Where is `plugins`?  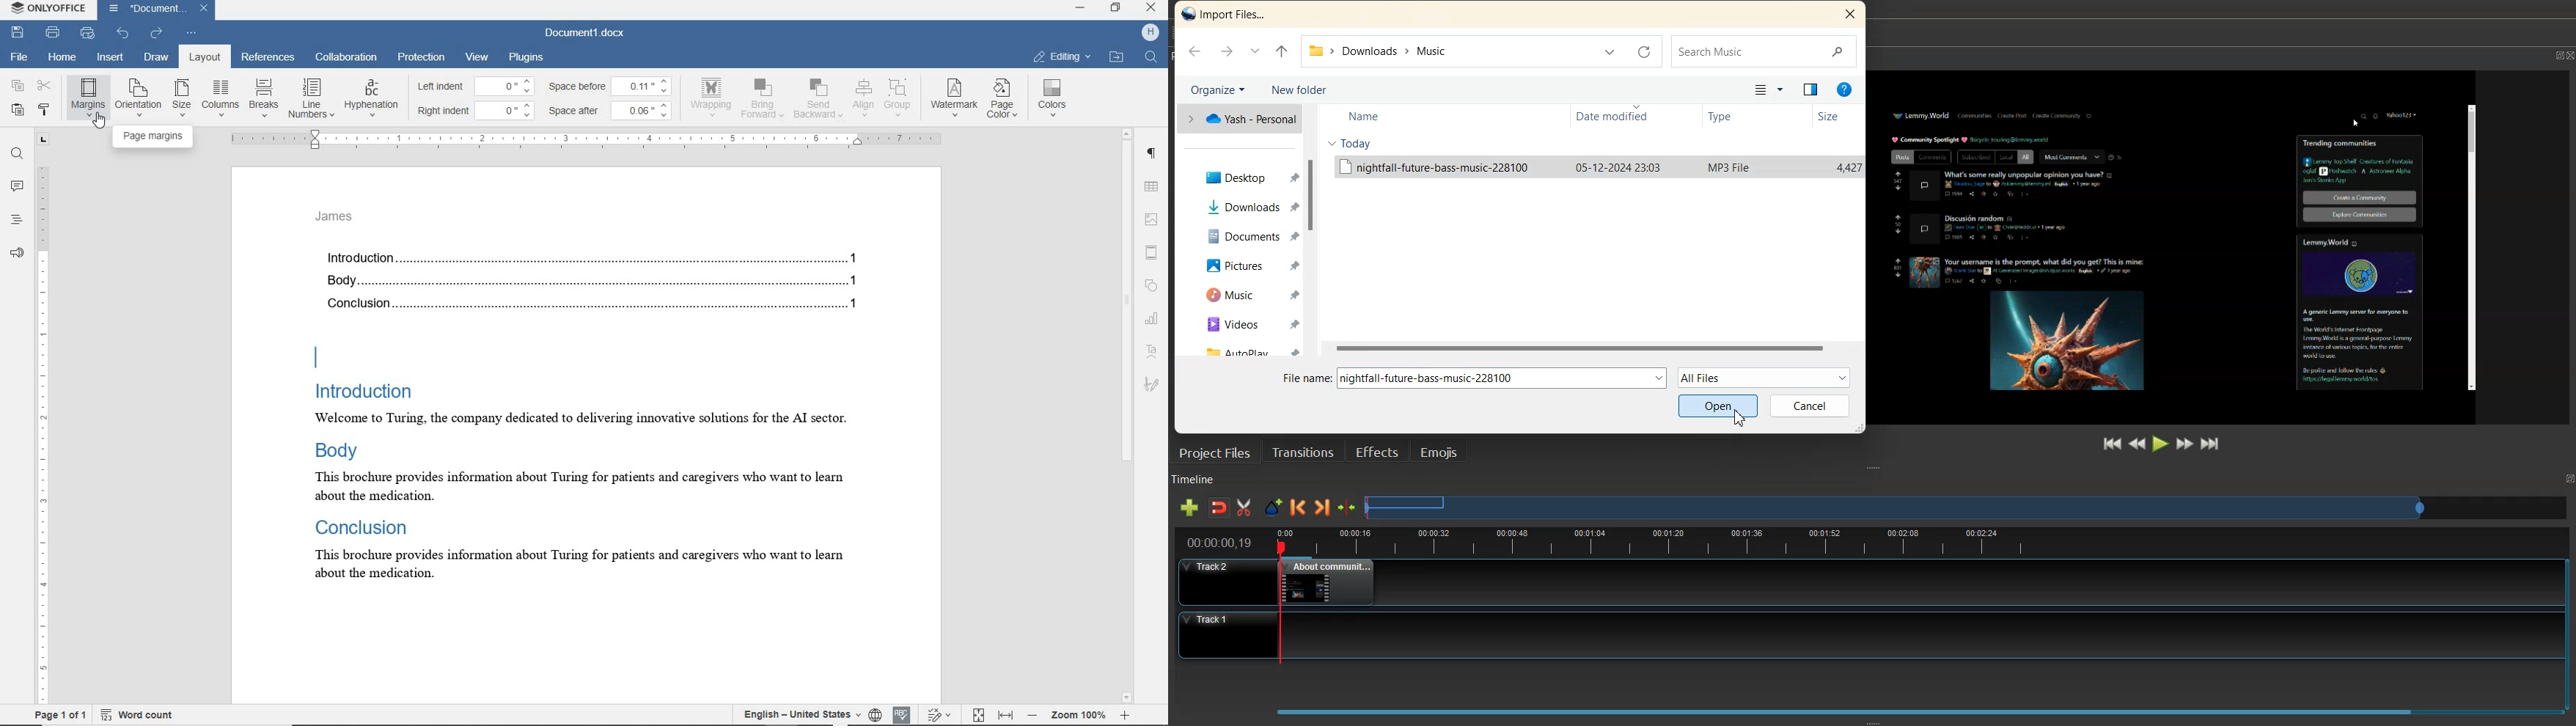
plugins is located at coordinates (528, 56).